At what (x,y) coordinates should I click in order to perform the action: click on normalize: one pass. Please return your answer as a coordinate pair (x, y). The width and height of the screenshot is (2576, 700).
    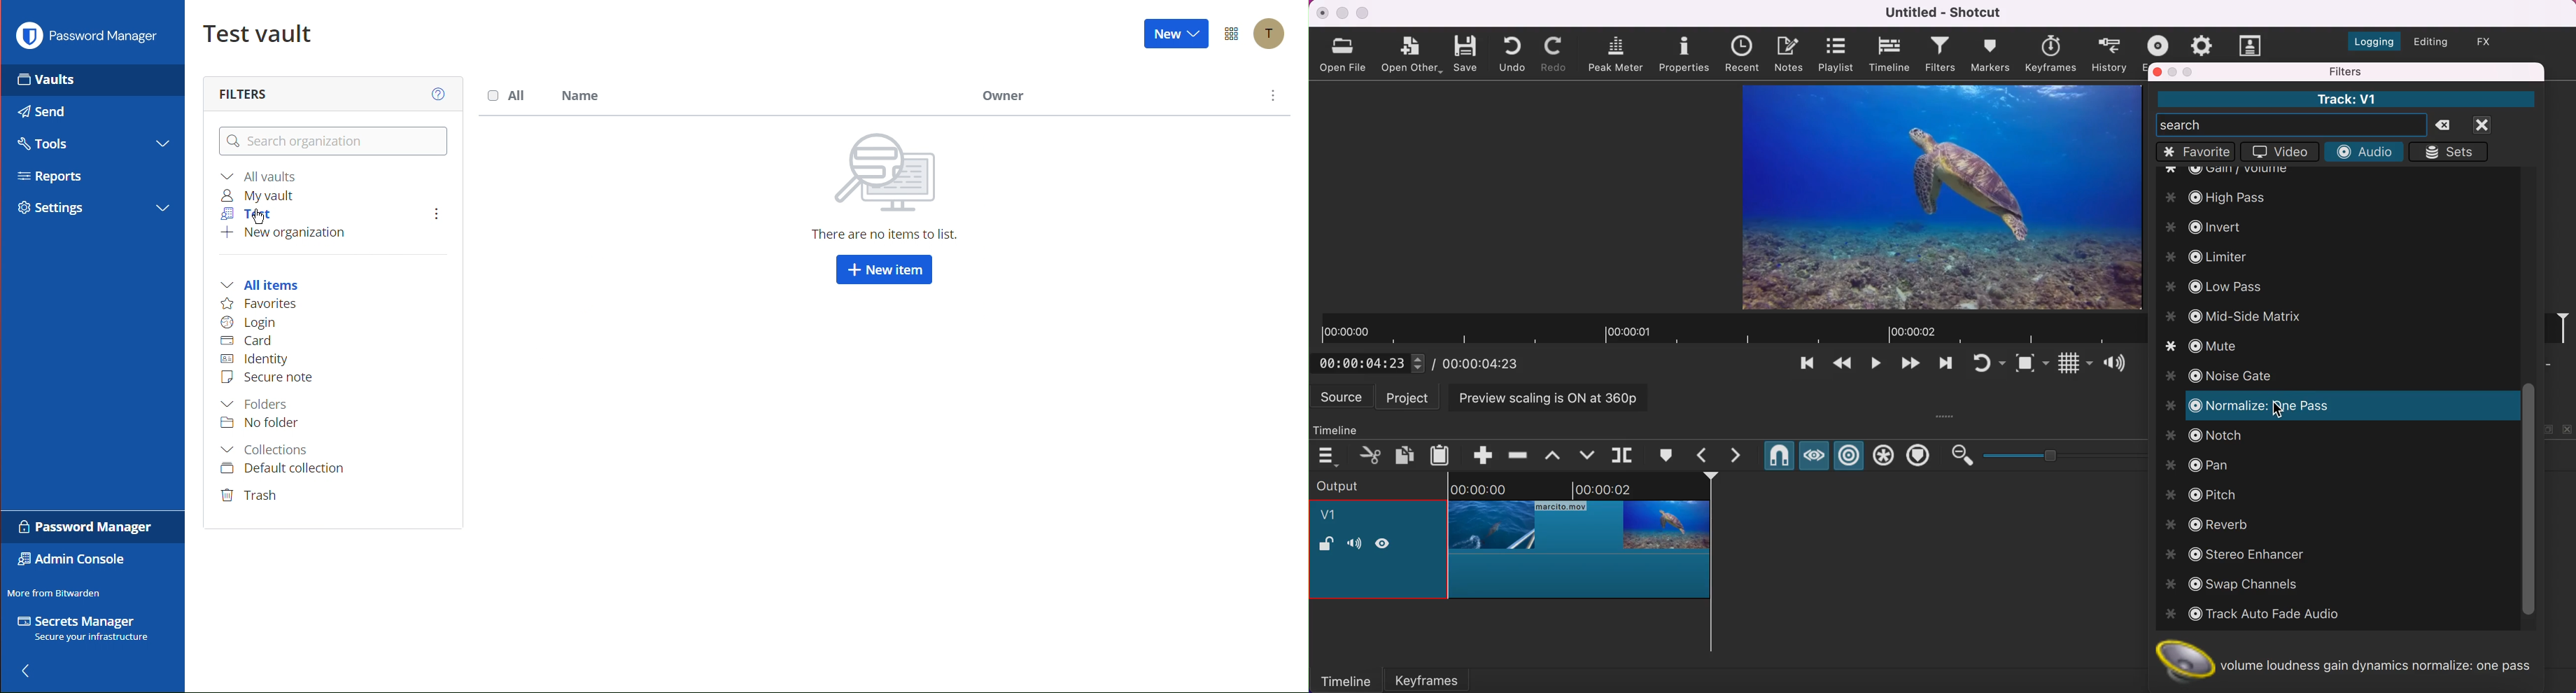
    Looking at the image, I should click on (2261, 405).